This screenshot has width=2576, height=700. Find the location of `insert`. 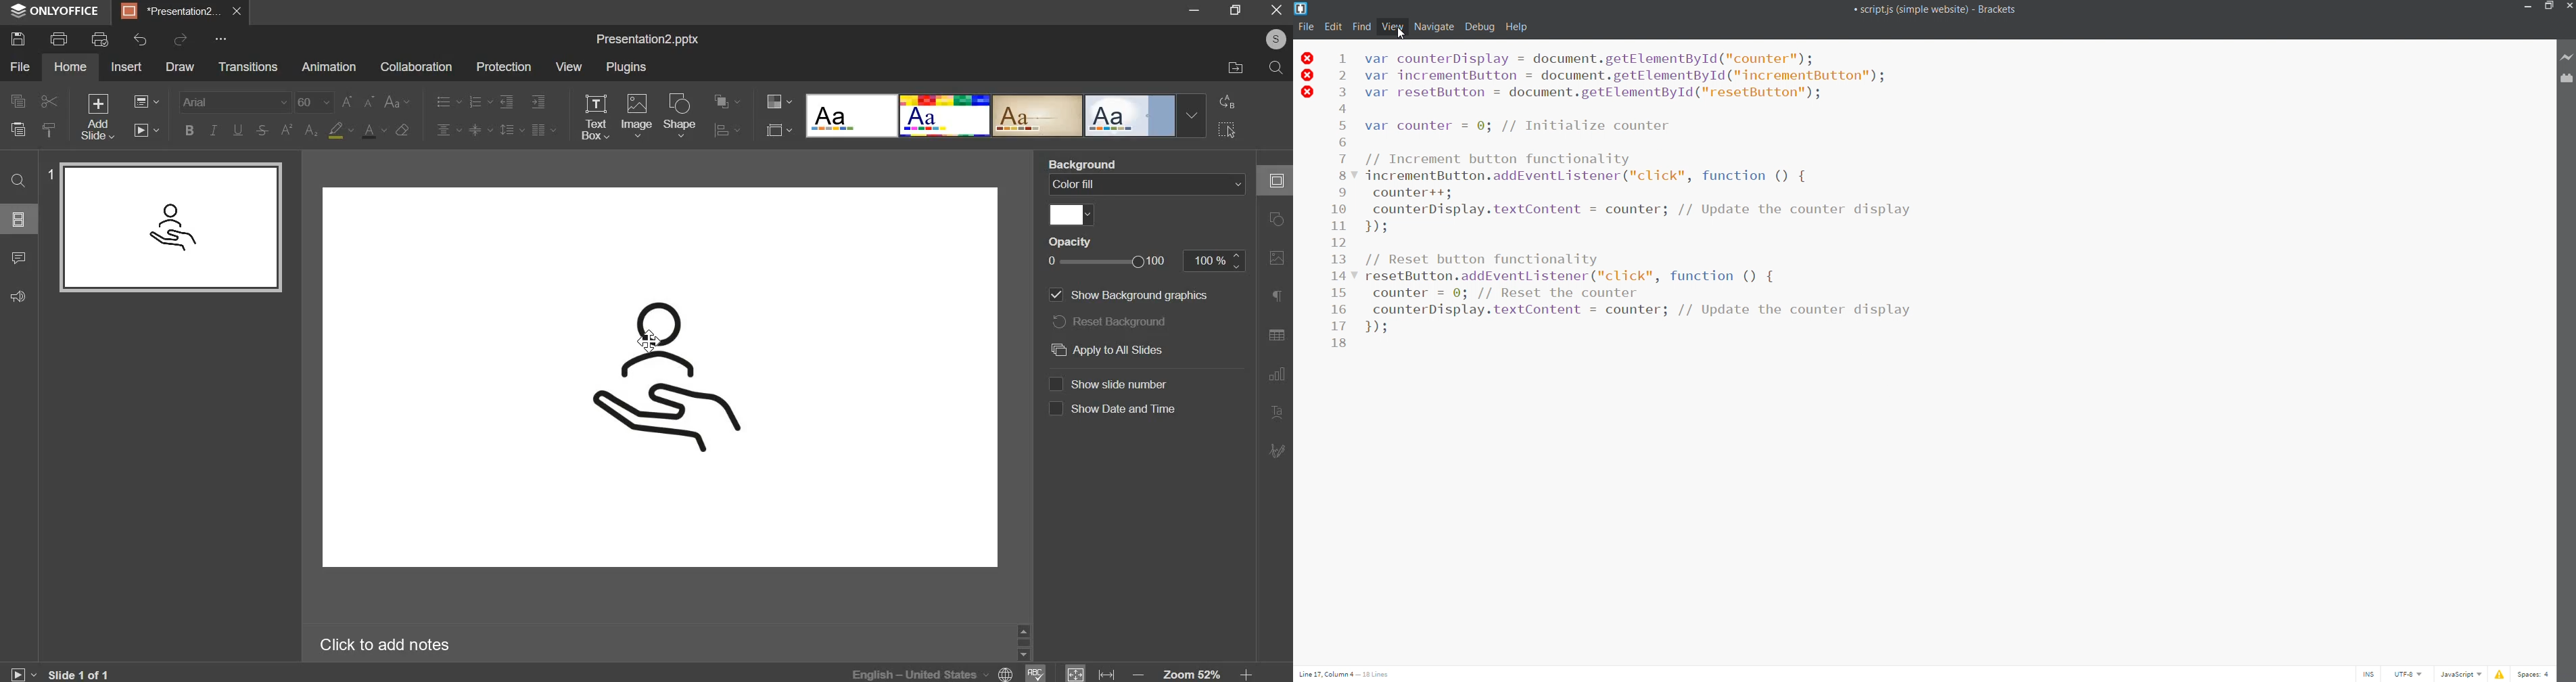

insert is located at coordinates (127, 66).